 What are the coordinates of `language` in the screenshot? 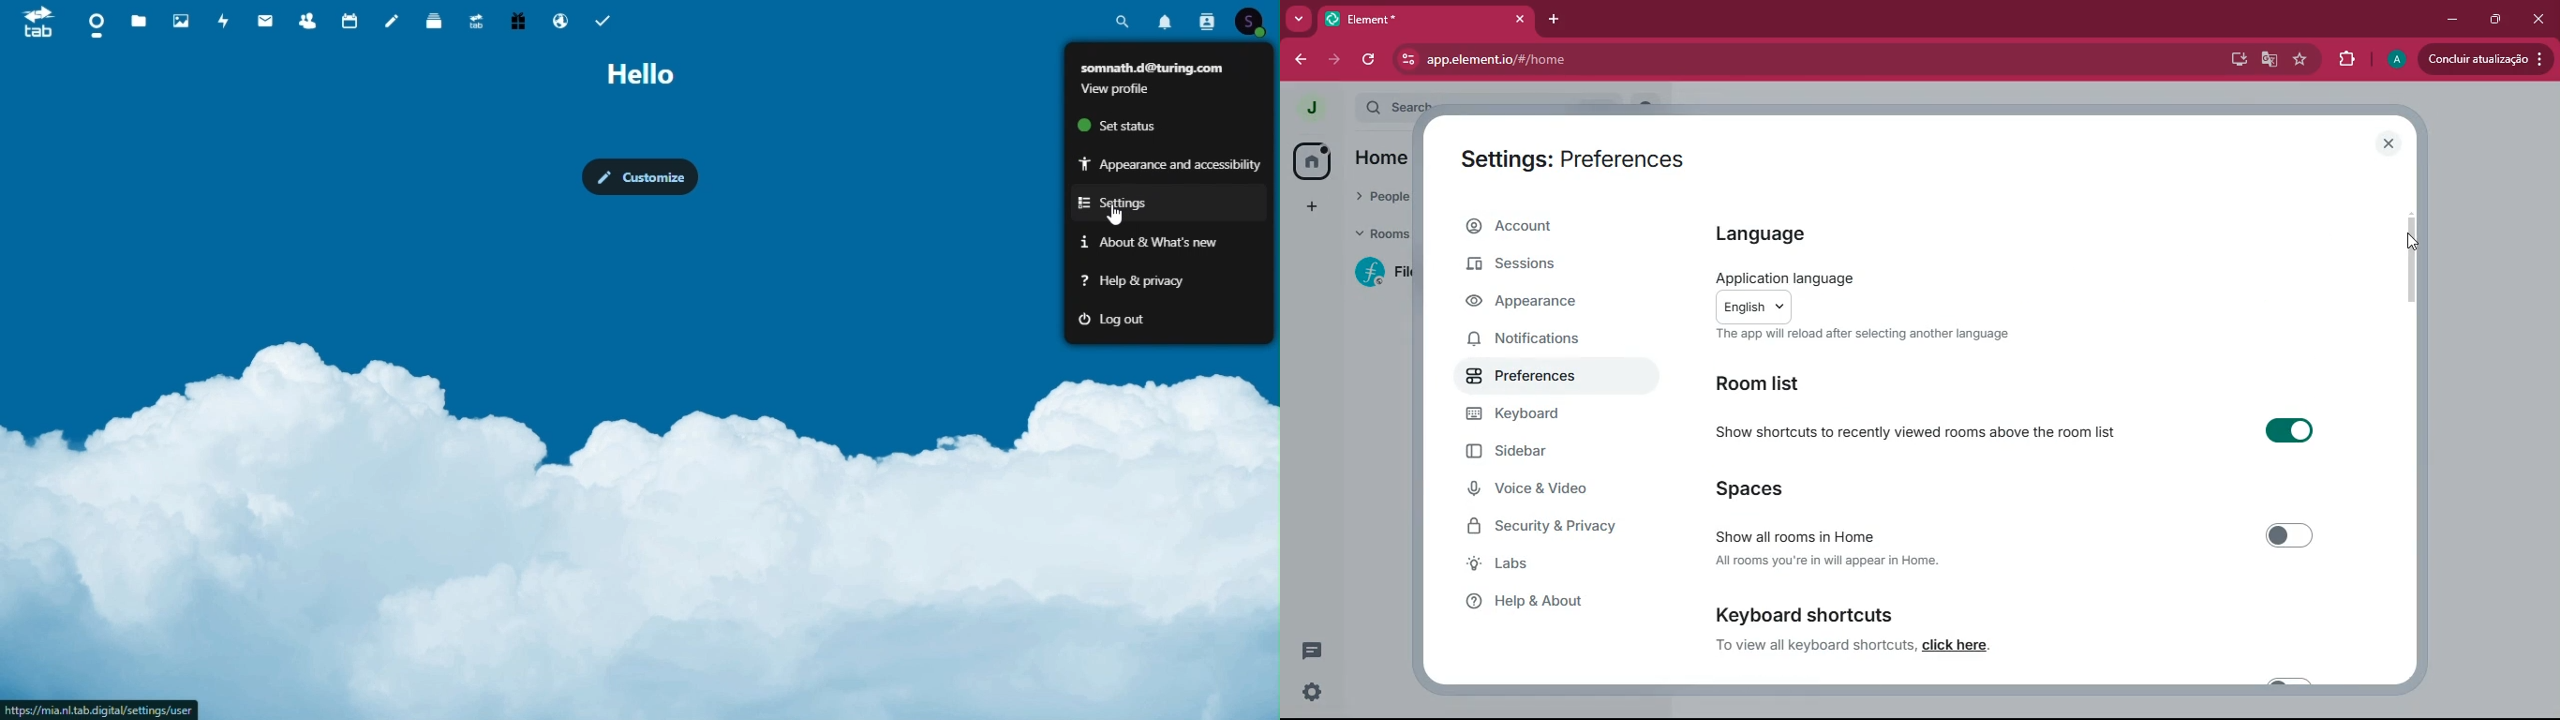 It's located at (1798, 232).